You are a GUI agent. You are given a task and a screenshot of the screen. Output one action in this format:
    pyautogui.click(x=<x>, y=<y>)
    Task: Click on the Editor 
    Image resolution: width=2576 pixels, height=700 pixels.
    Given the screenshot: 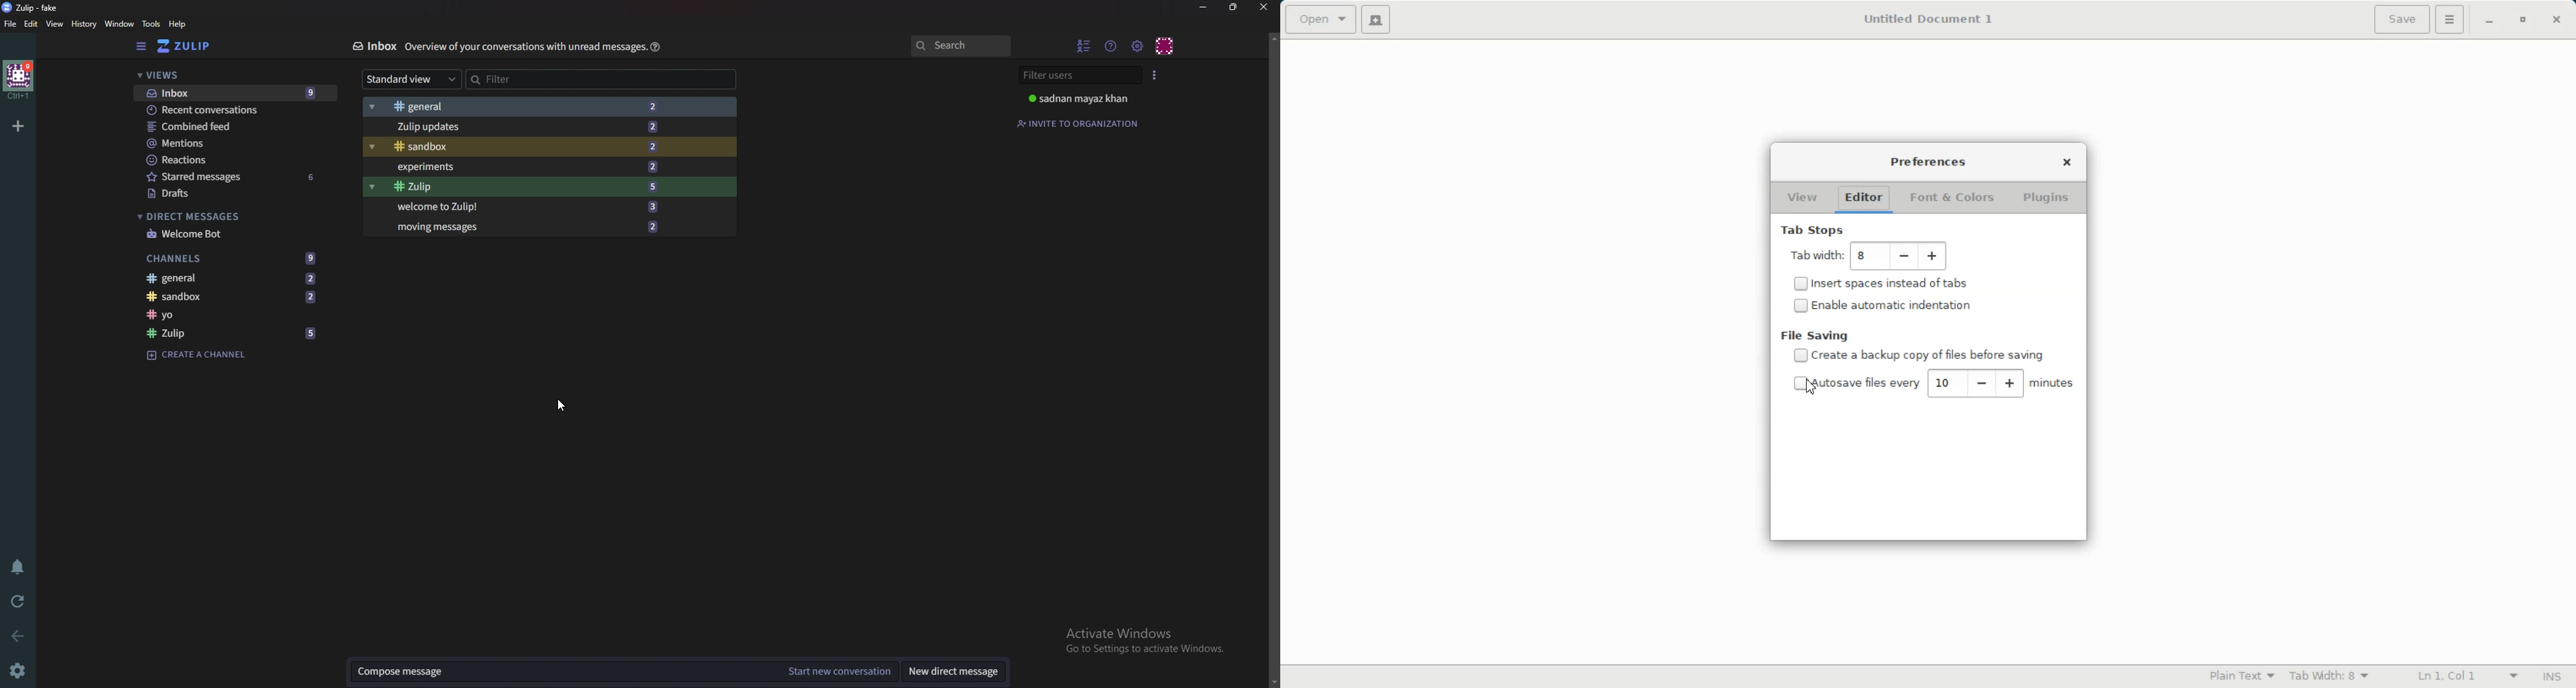 What is the action you would take?
    pyautogui.click(x=1861, y=200)
    